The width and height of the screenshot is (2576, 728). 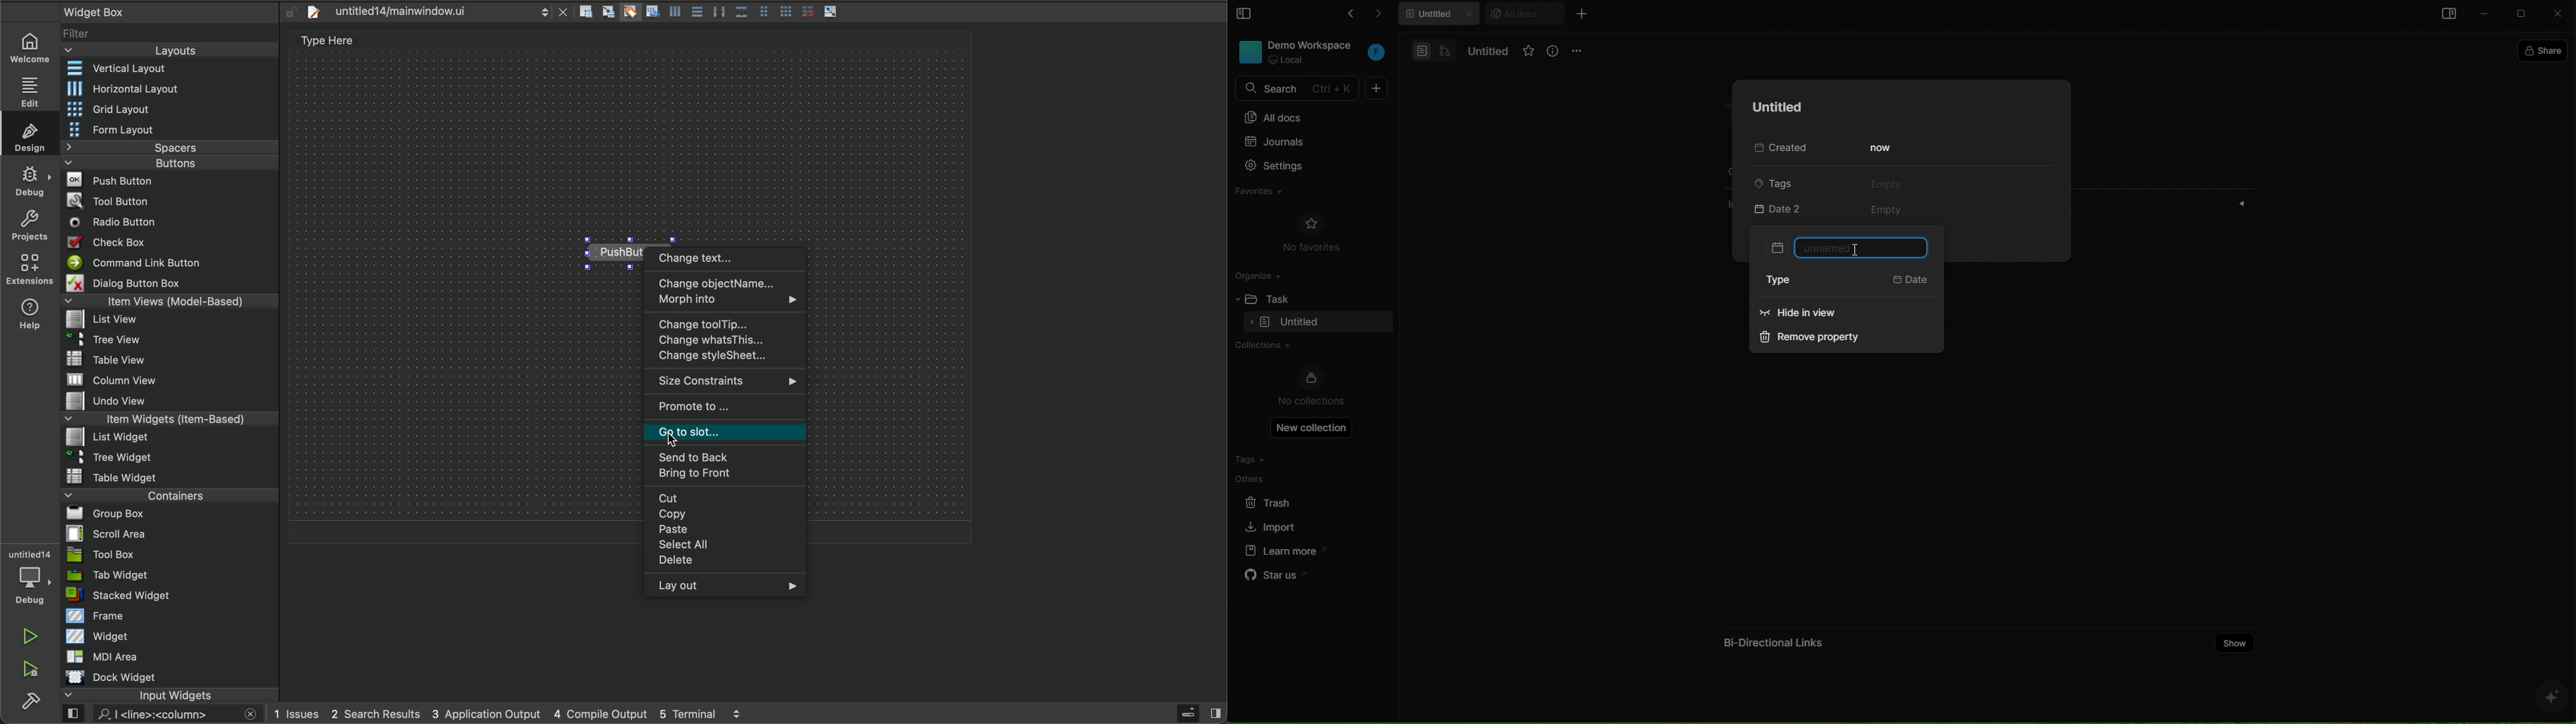 What do you see at coordinates (175, 321) in the screenshot?
I see `list view` at bounding box center [175, 321].